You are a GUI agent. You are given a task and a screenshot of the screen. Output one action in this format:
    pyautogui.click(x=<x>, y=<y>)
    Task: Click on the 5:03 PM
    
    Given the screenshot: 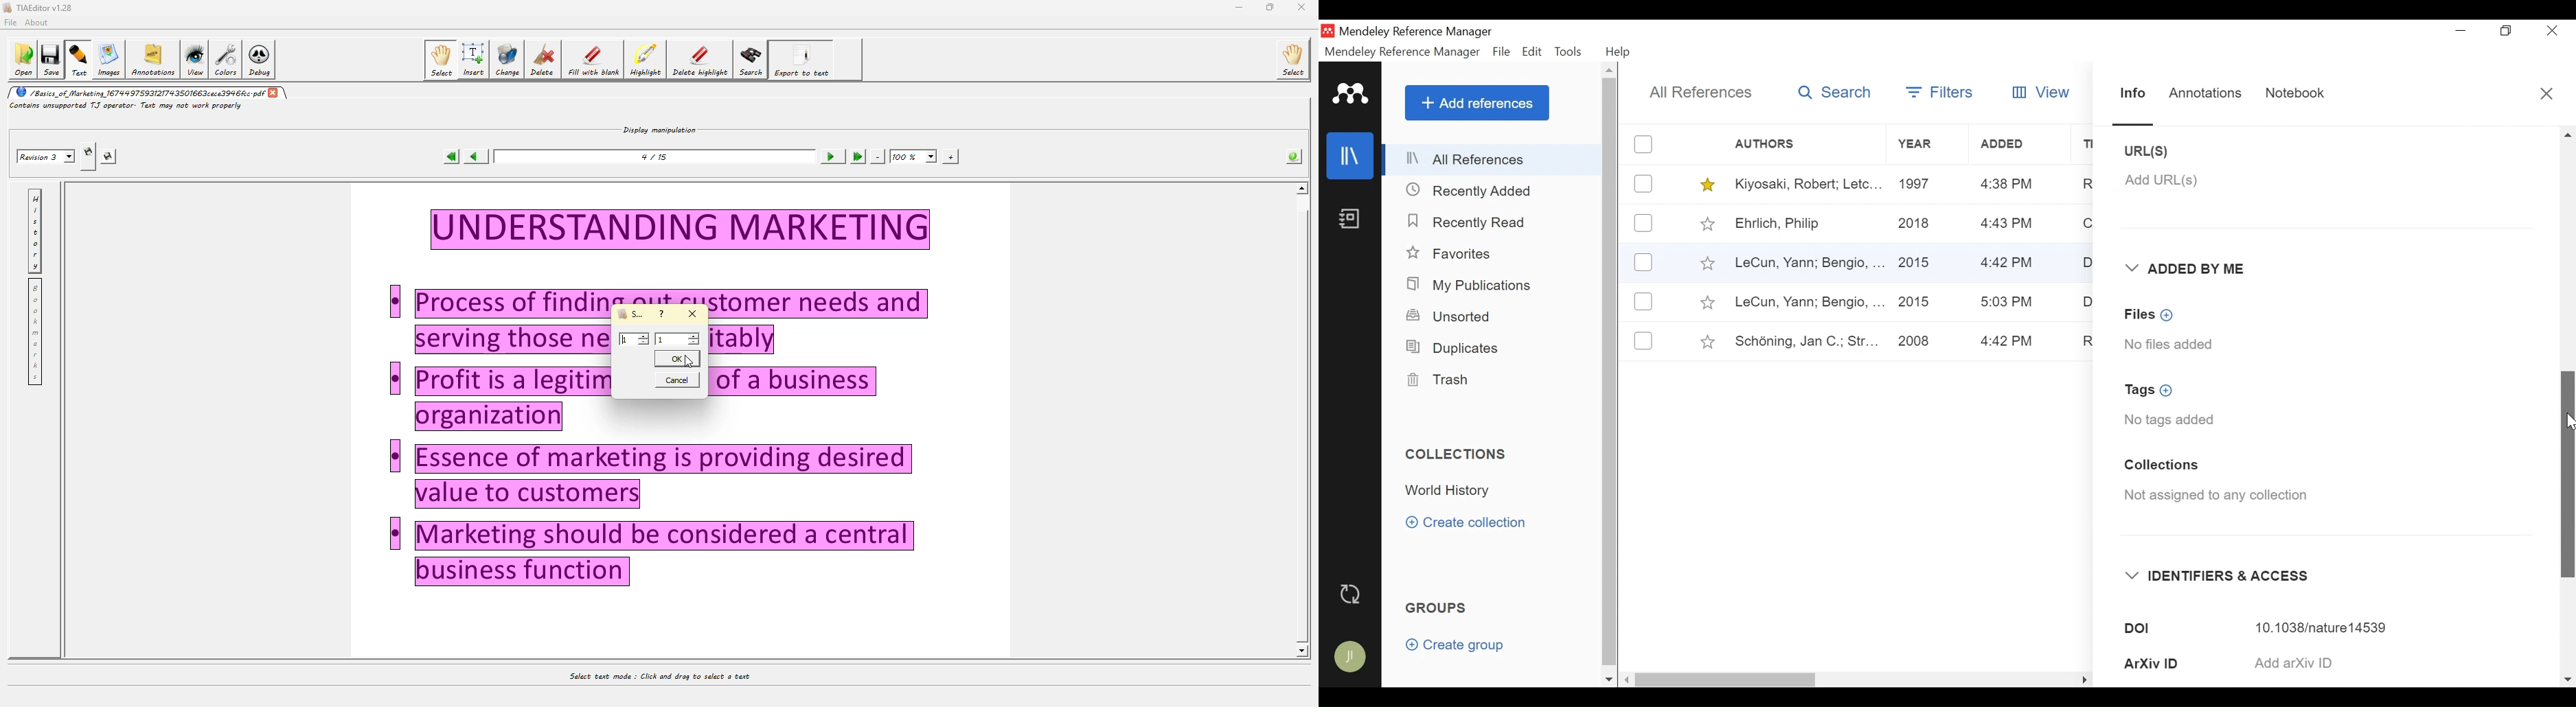 What is the action you would take?
    pyautogui.click(x=2008, y=302)
    